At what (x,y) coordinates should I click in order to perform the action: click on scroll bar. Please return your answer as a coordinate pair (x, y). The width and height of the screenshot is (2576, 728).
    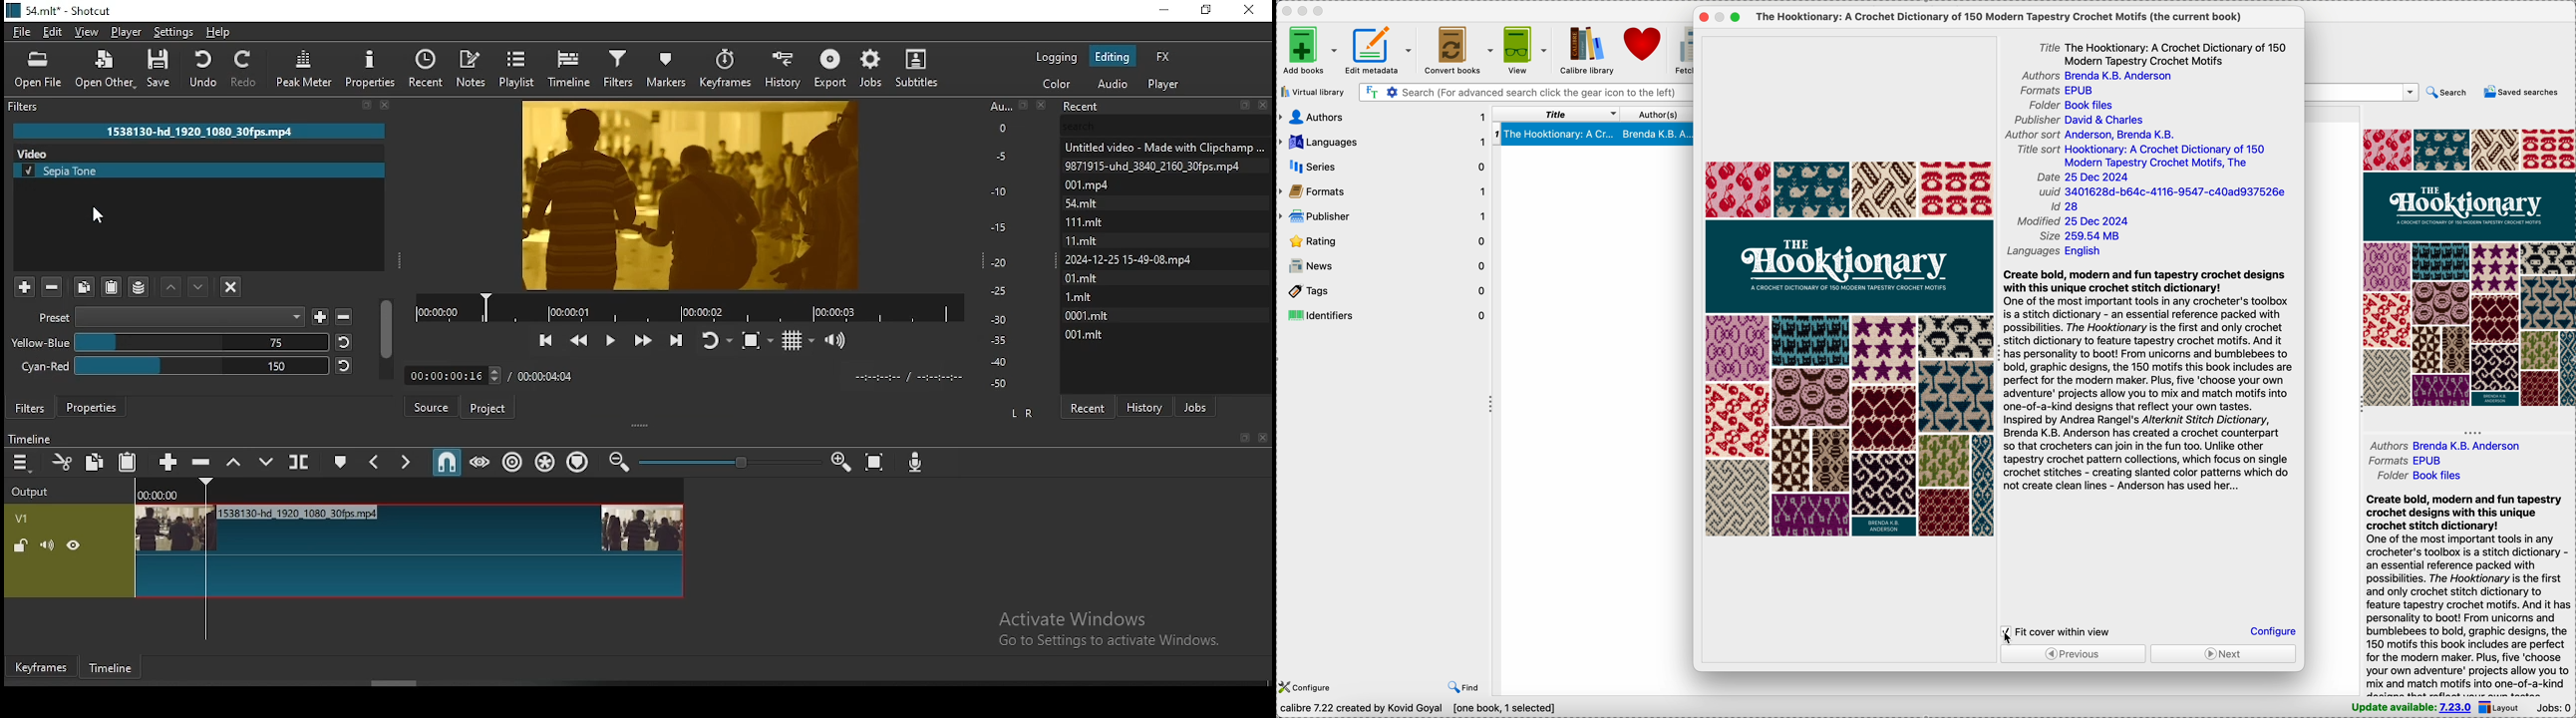
    Looking at the image, I should click on (388, 339).